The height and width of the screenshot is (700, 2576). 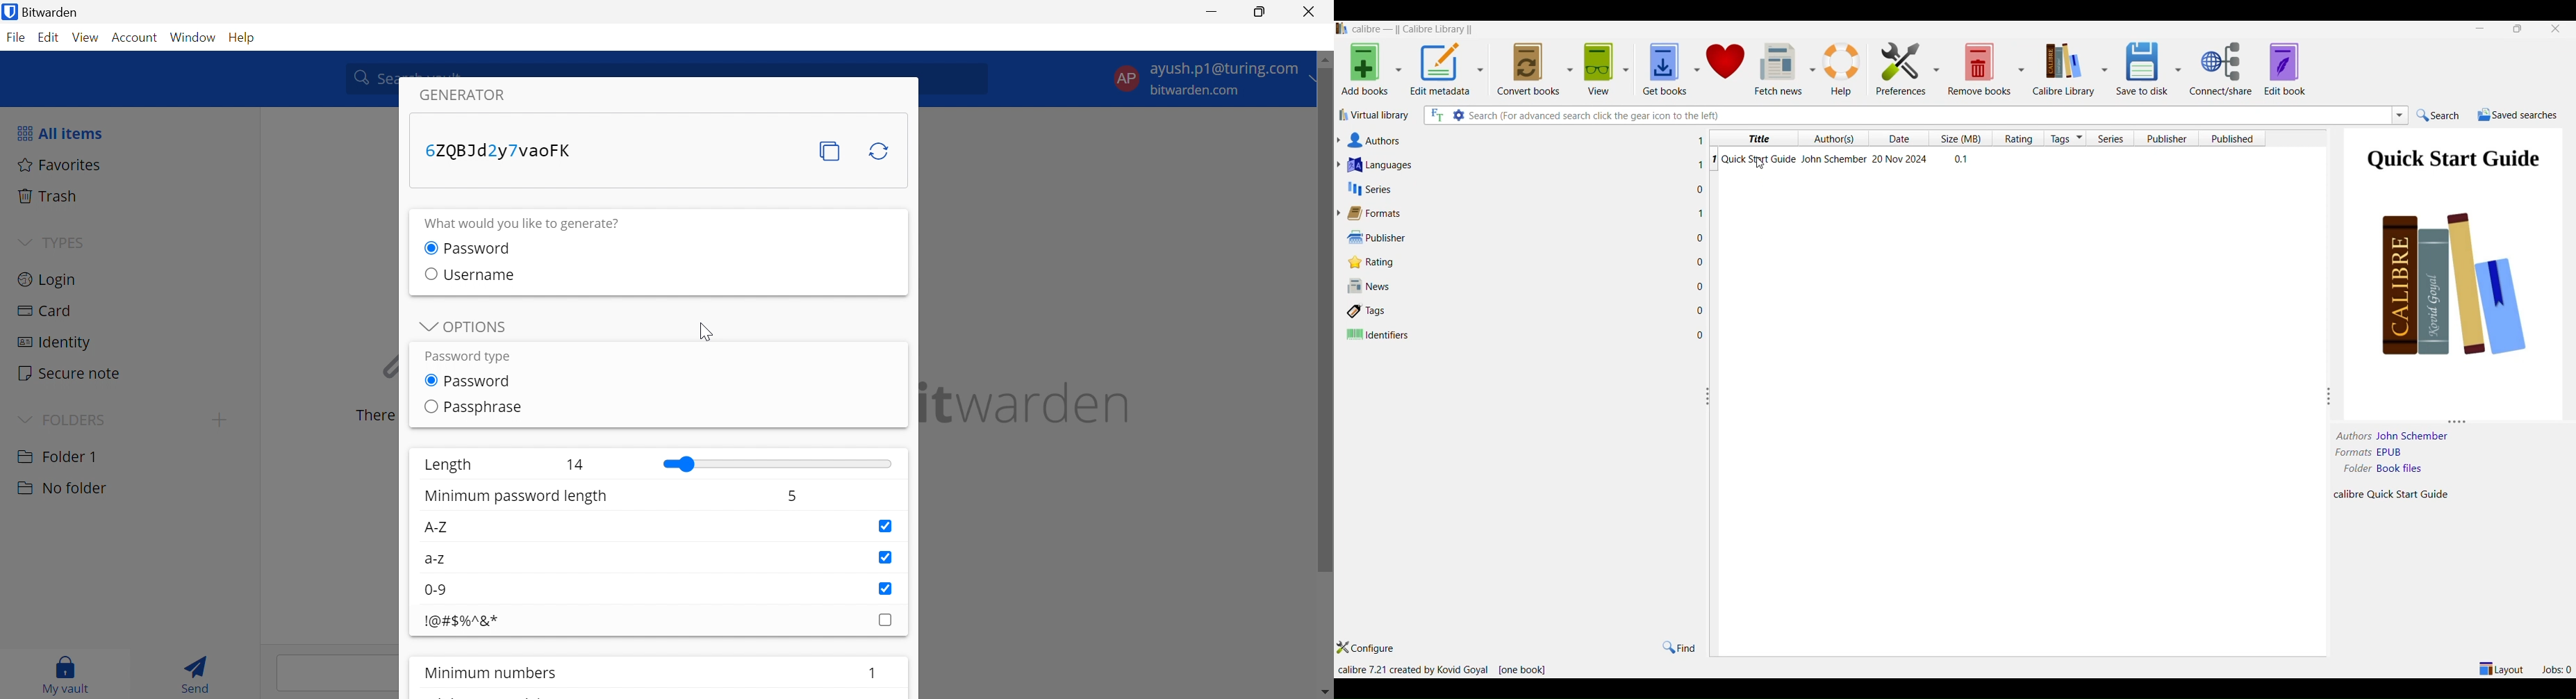 I want to click on donate to calibre, so click(x=1727, y=67).